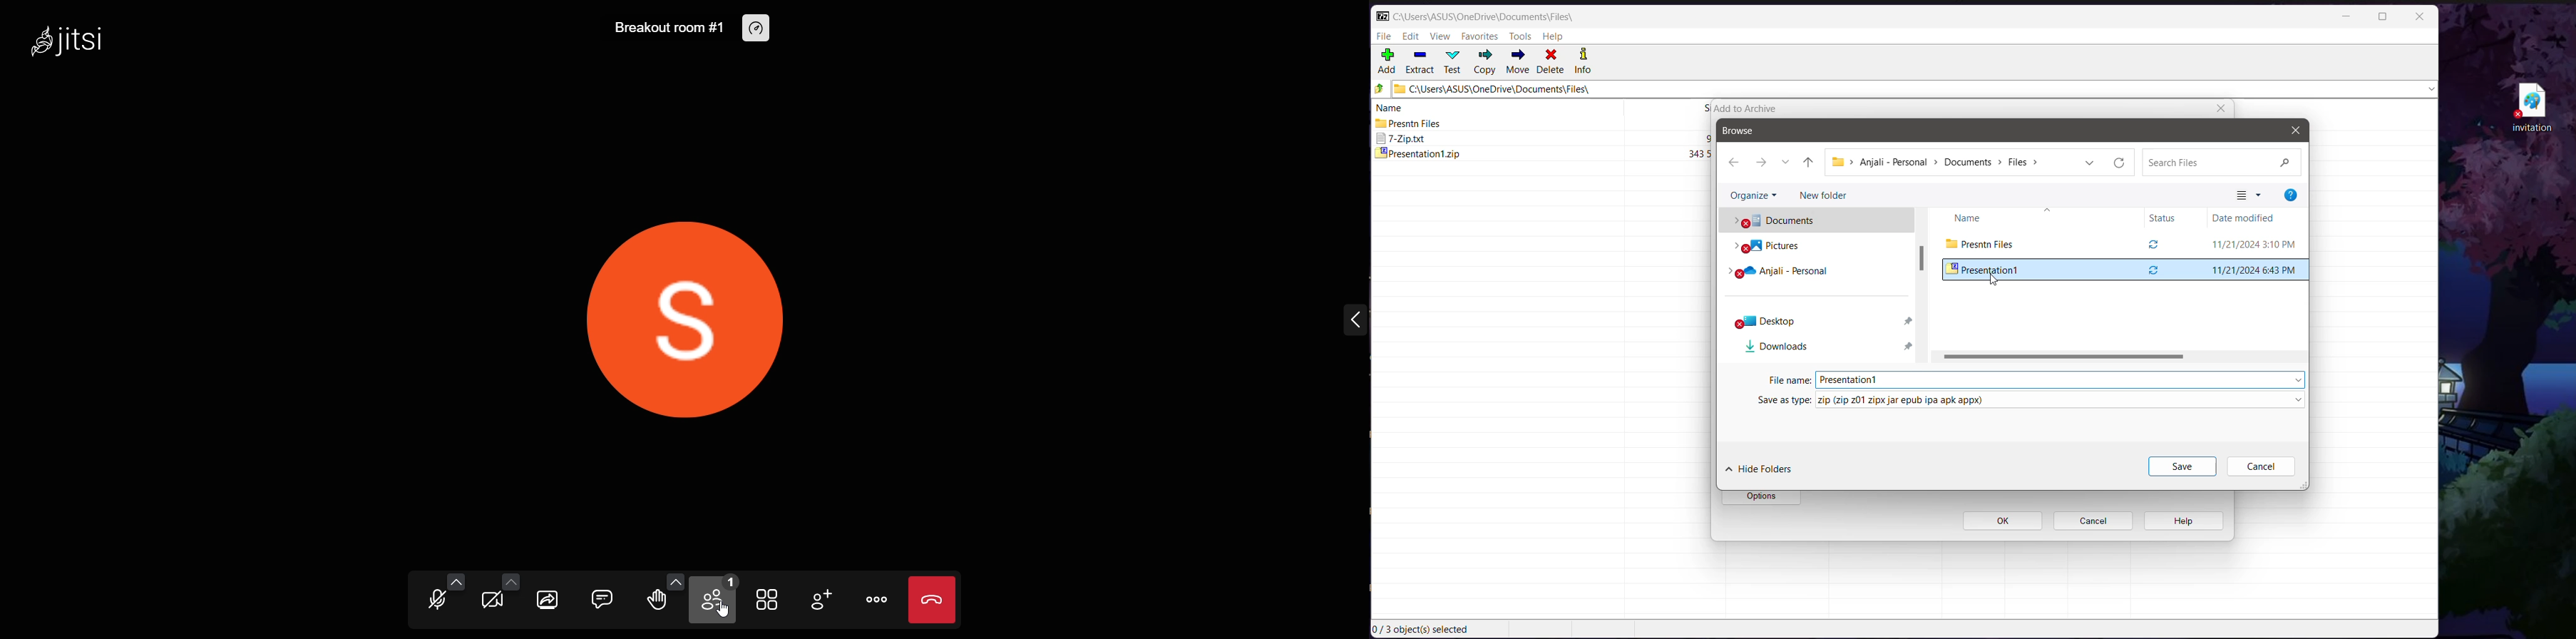 The height and width of the screenshot is (644, 2576). I want to click on display picture, so click(685, 317).